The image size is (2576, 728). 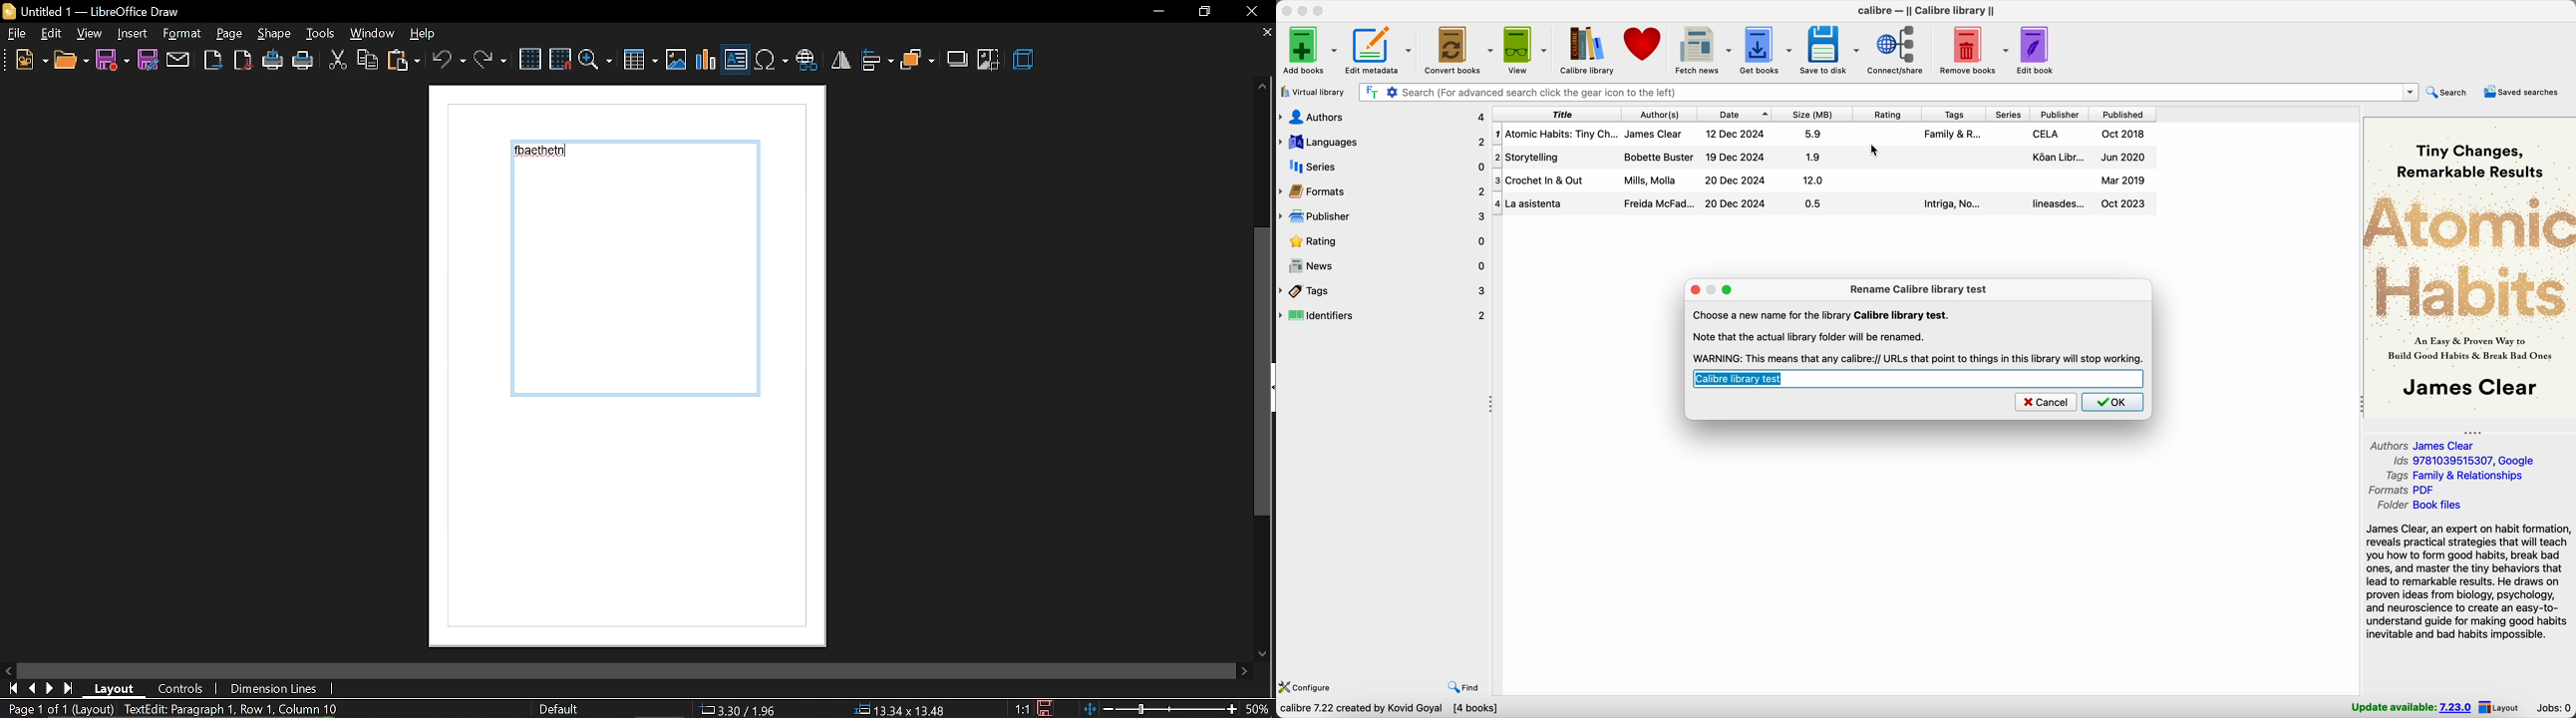 I want to click on Insert symbol, so click(x=771, y=60).